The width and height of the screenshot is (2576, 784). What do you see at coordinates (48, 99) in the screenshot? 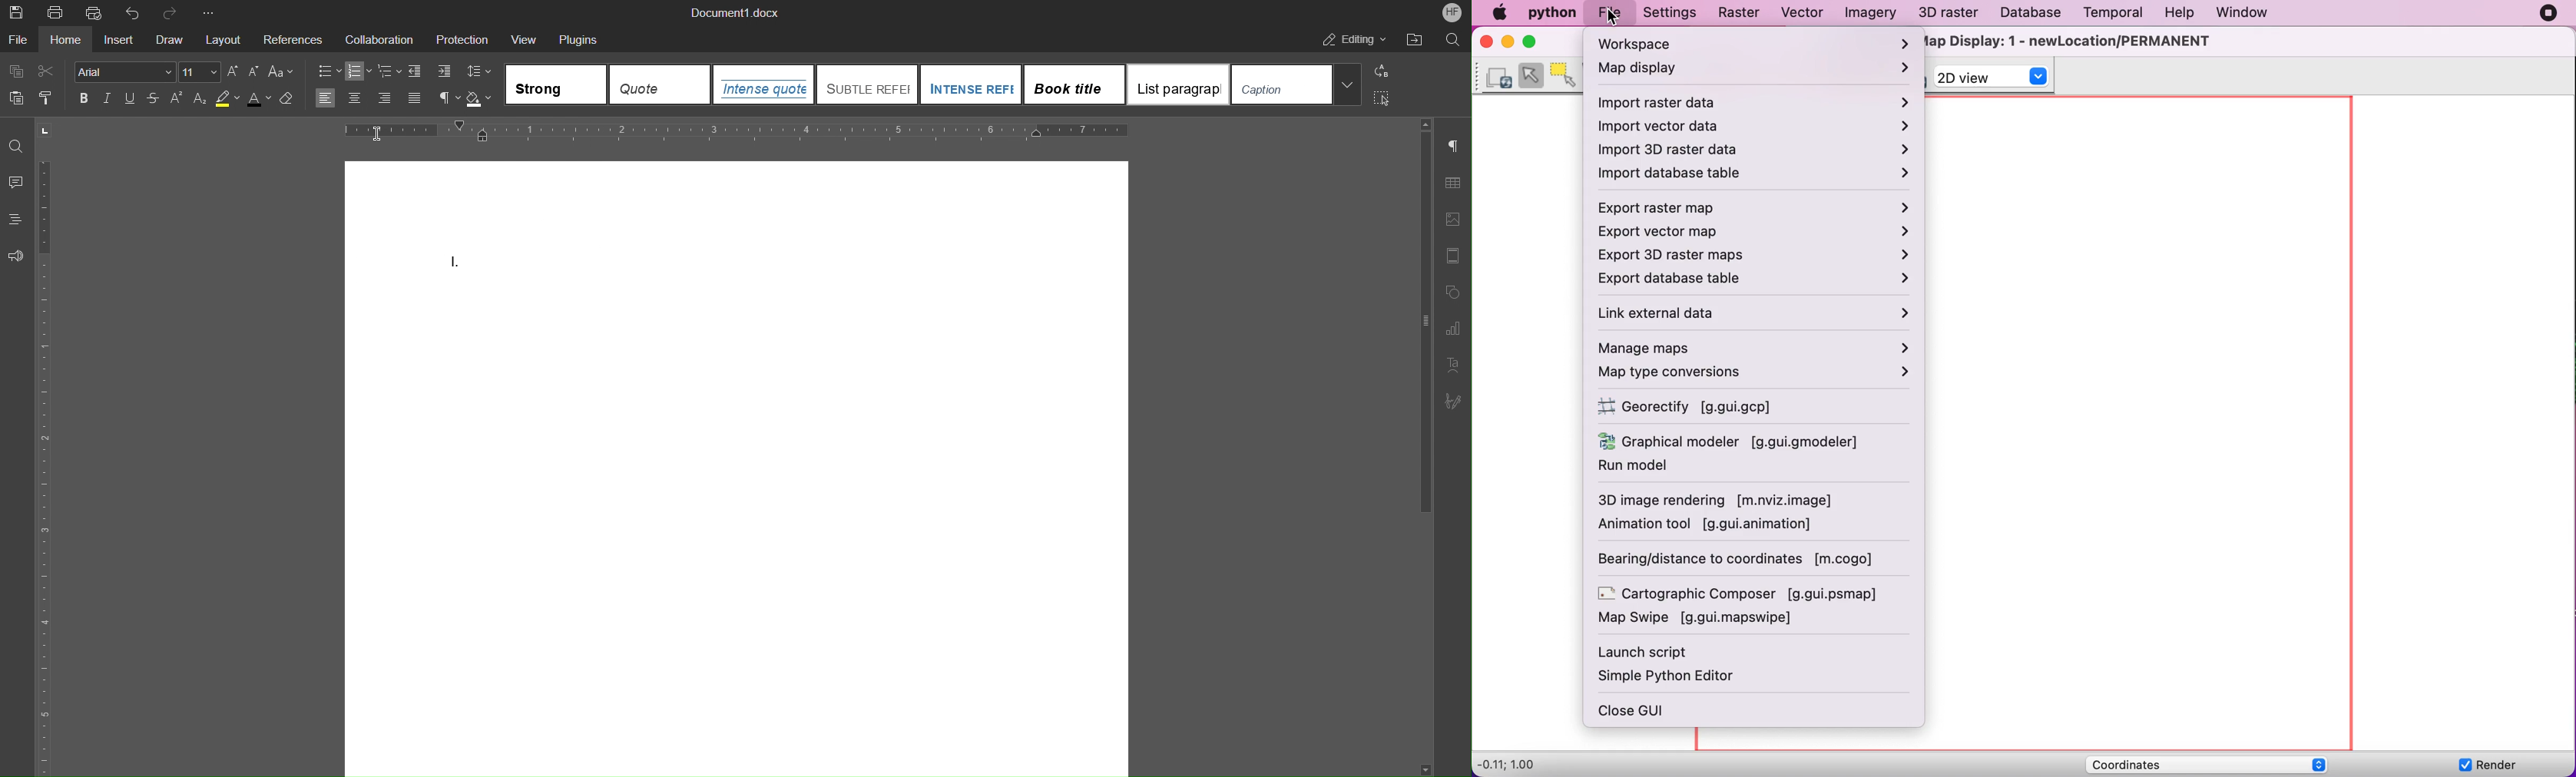
I see `Copy Style` at bounding box center [48, 99].